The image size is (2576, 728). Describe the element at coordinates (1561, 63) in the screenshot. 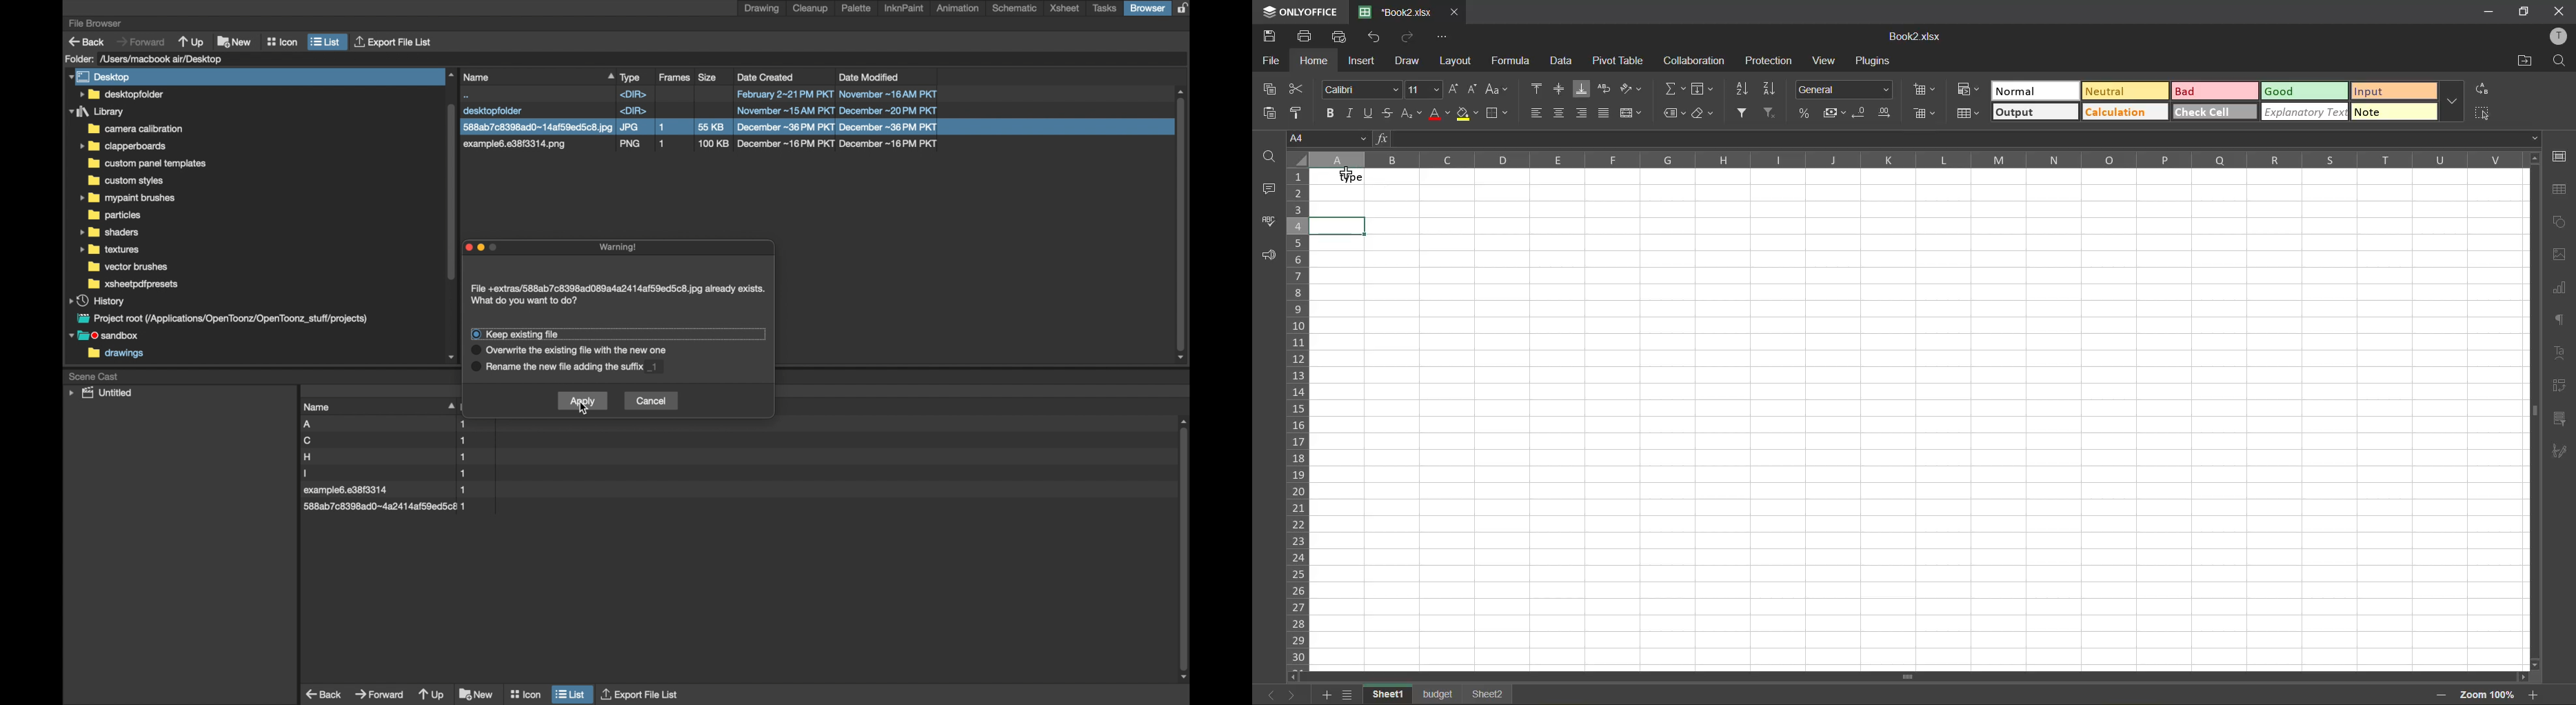

I see `data` at that location.